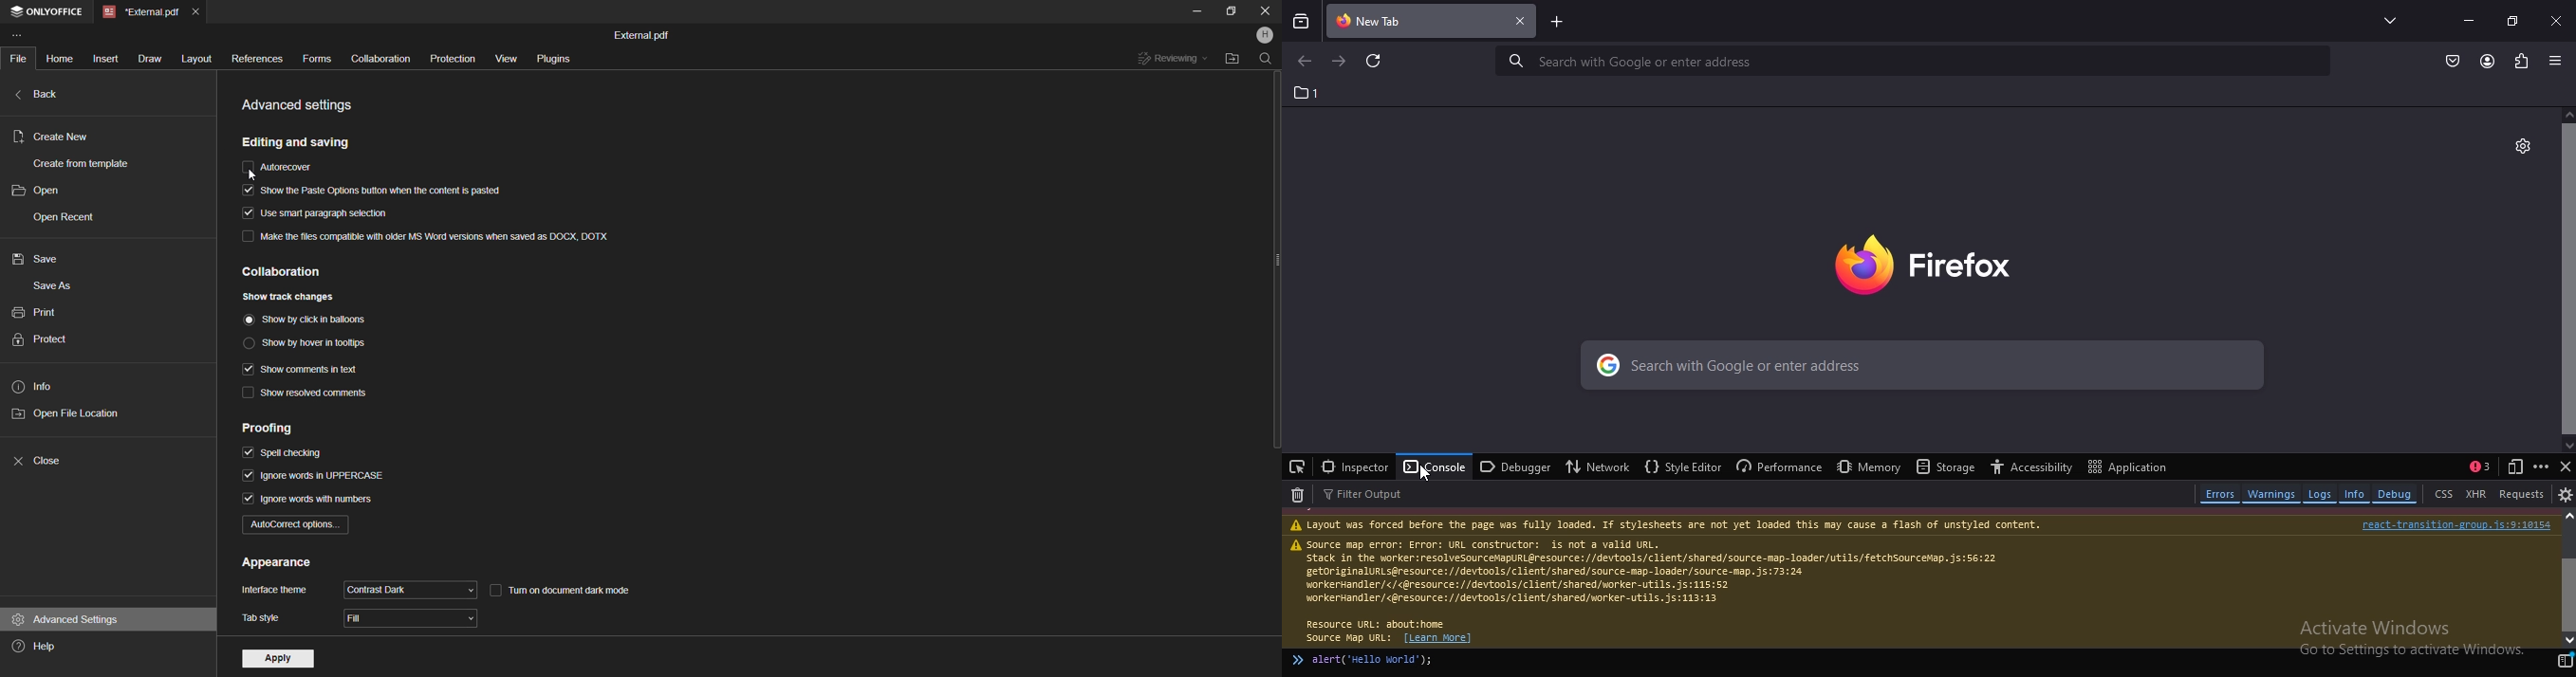 Image resolution: width=2576 pixels, height=700 pixels. What do you see at coordinates (254, 60) in the screenshot?
I see `References` at bounding box center [254, 60].